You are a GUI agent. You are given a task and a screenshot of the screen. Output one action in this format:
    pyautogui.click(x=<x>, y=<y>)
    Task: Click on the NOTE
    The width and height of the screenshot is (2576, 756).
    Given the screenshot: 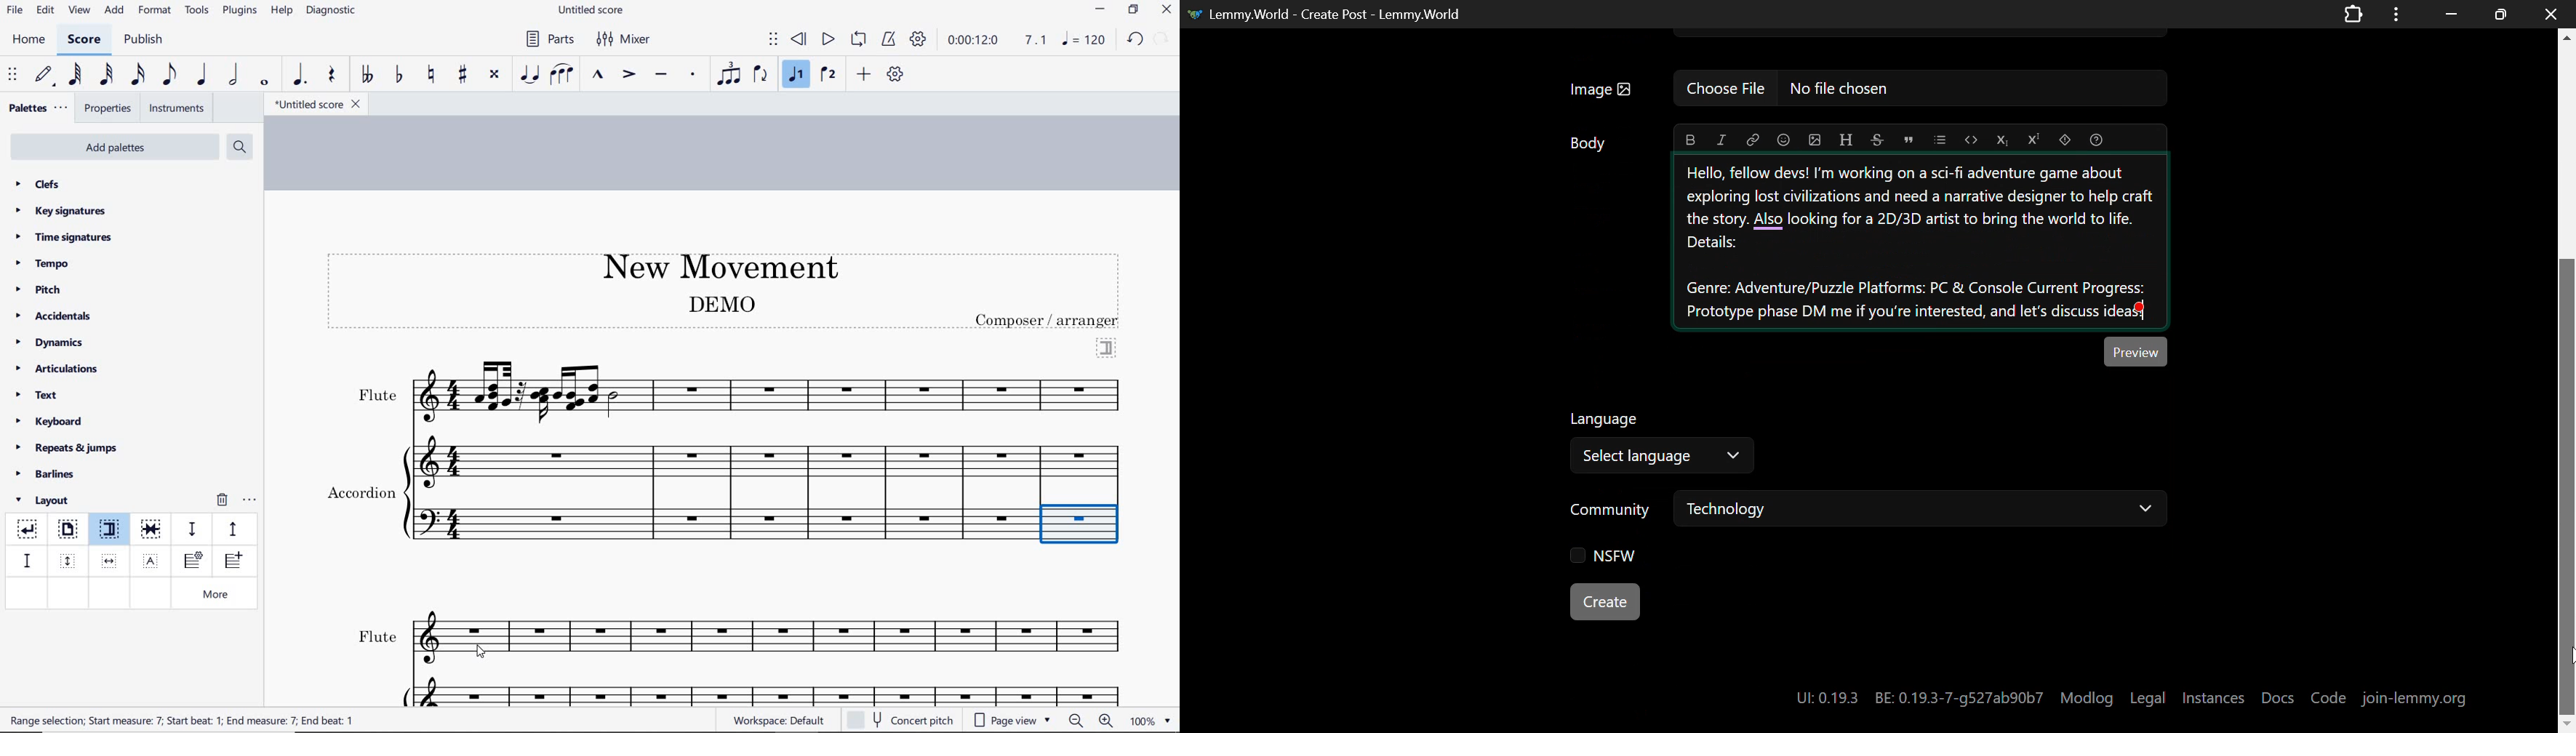 What is the action you would take?
    pyautogui.click(x=1085, y=39)
    